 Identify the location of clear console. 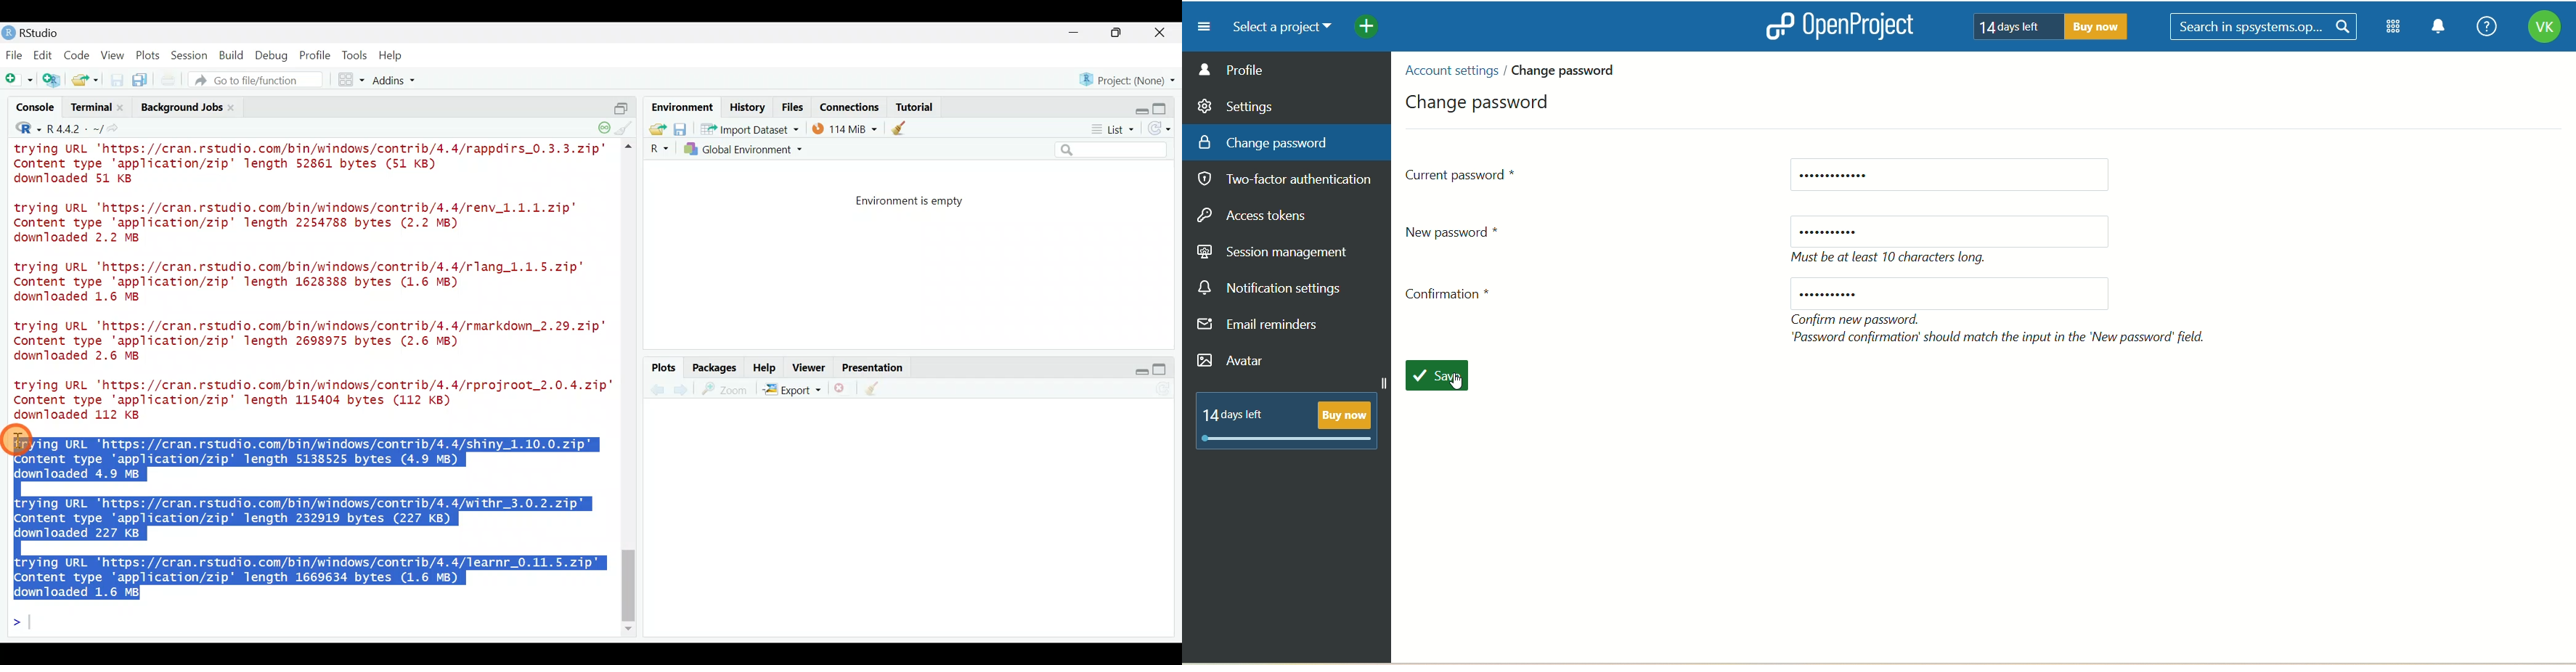
(626, 127).